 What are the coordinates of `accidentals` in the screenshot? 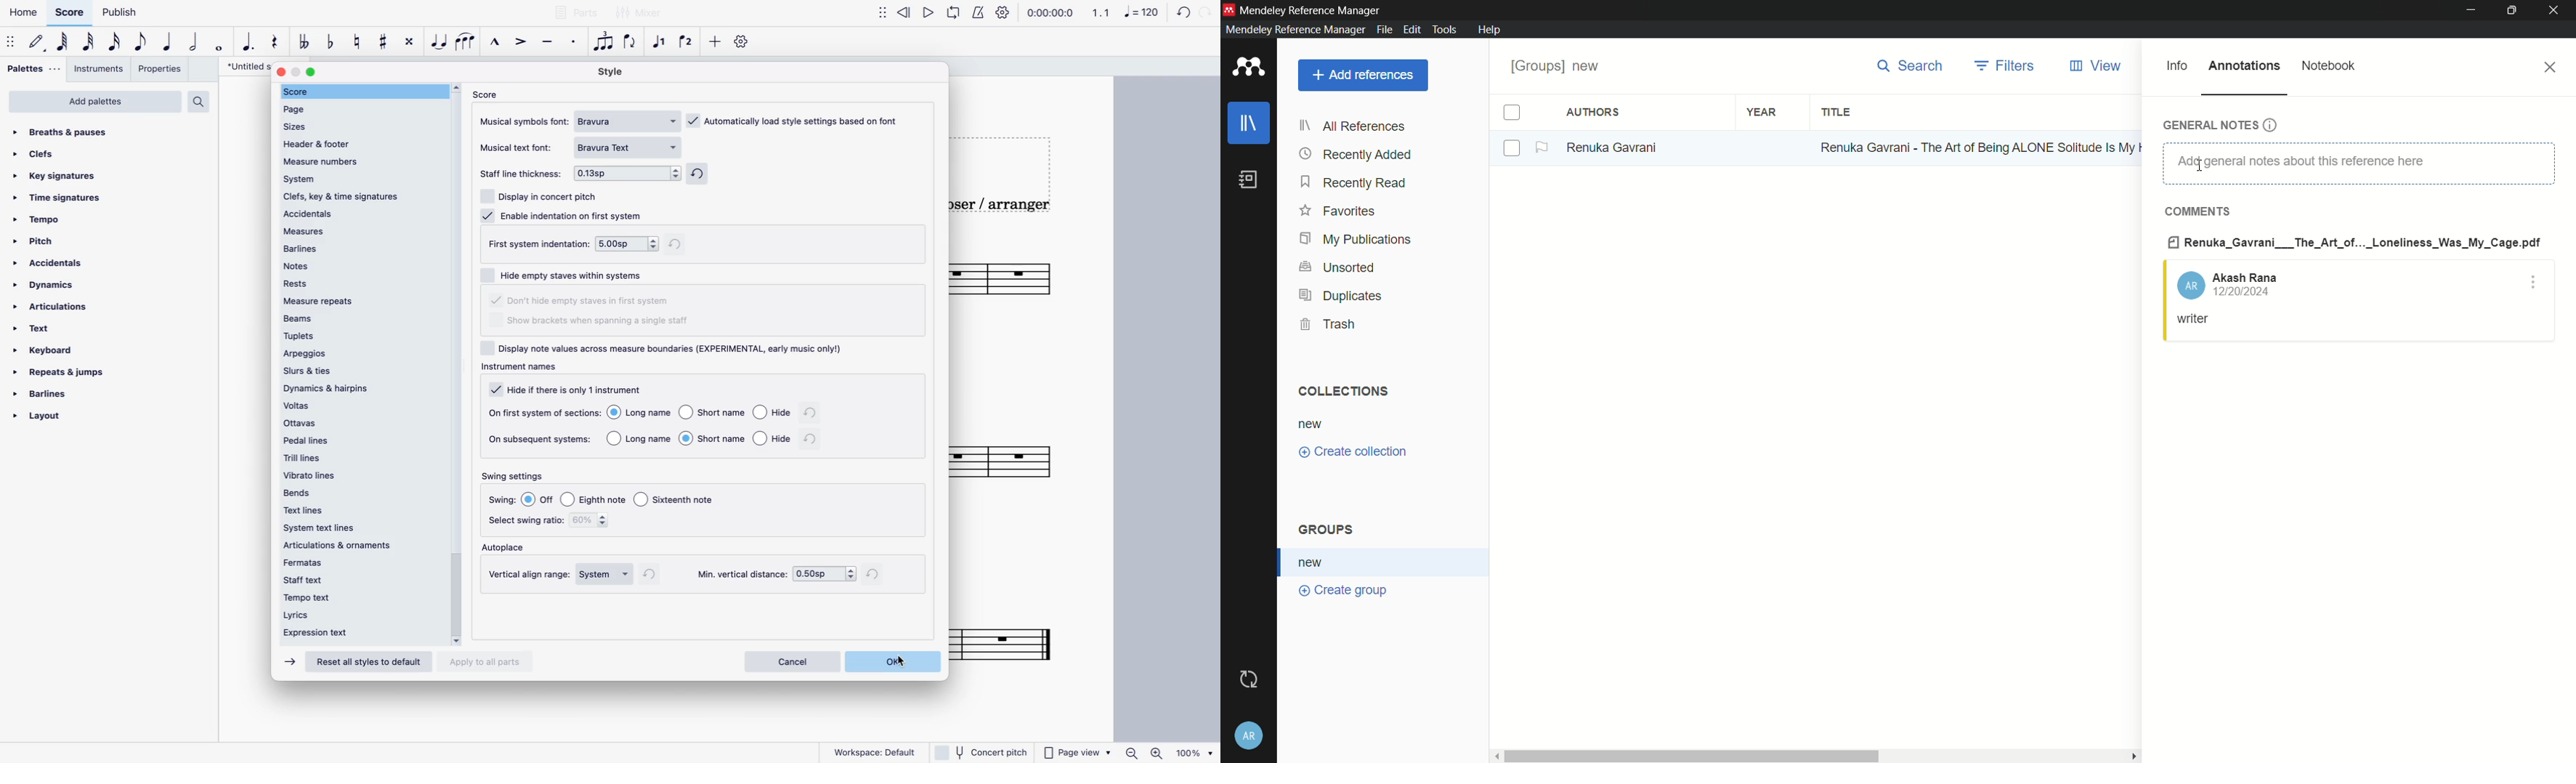 It's located at (58, 265).